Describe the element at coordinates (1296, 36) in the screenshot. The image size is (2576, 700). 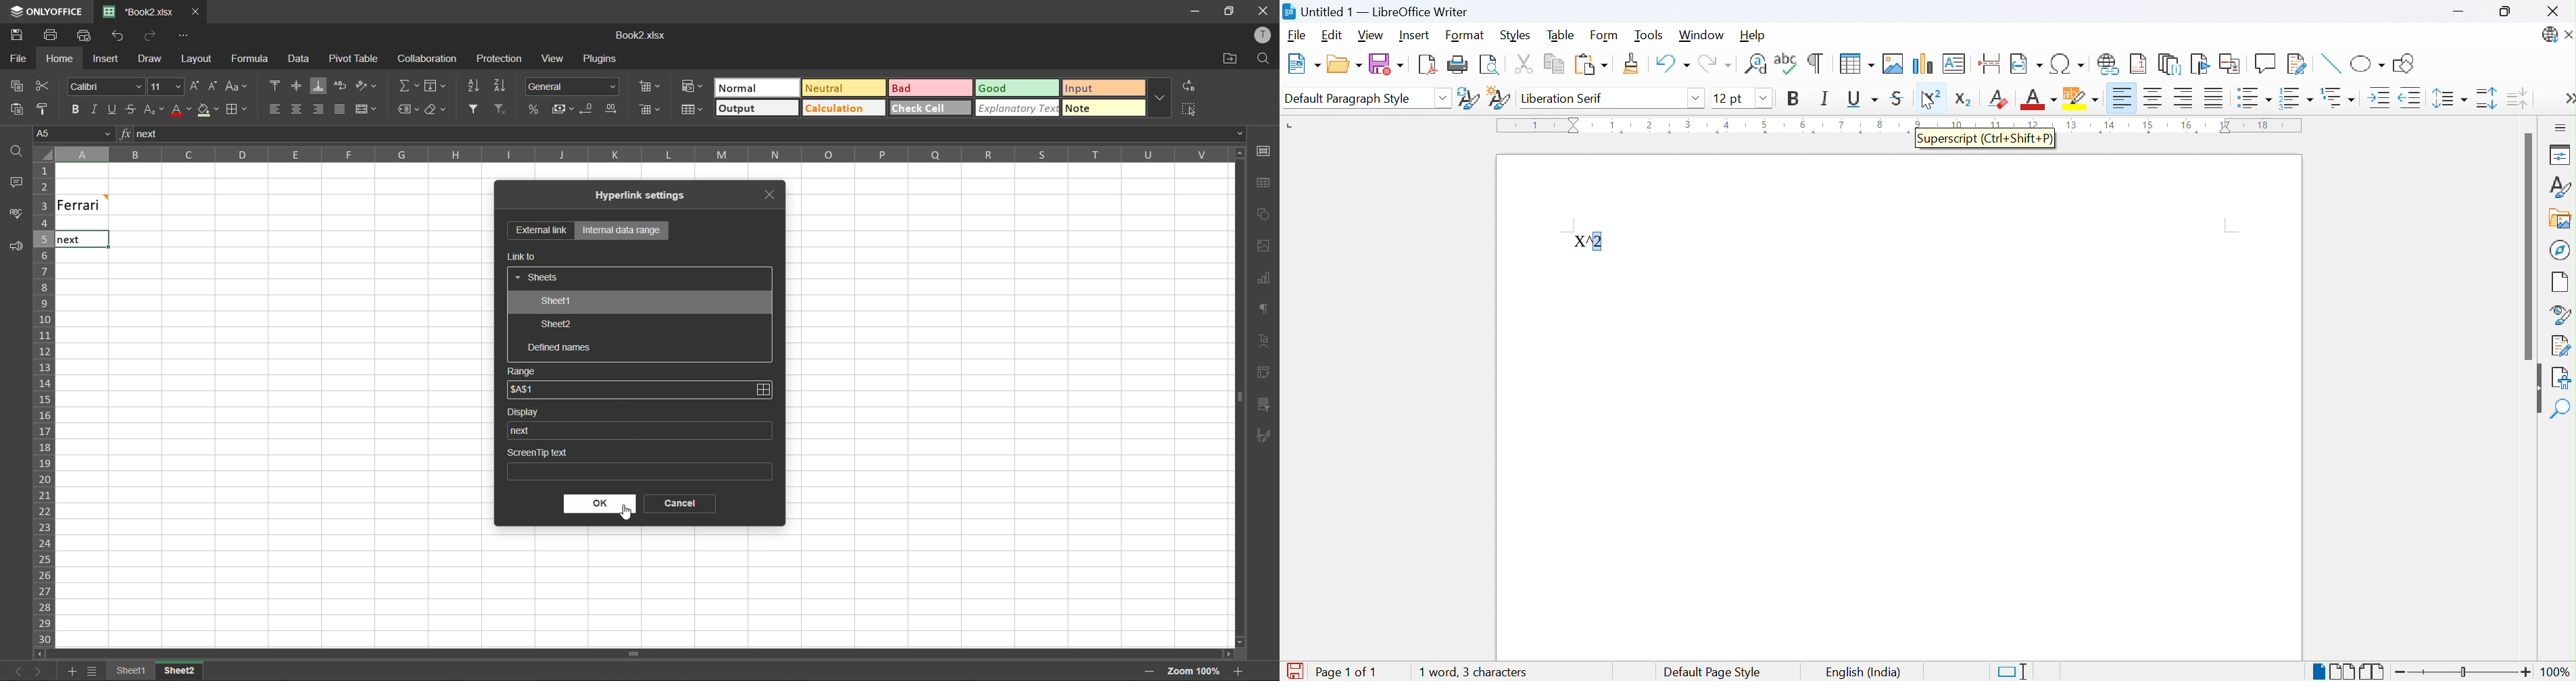
I see `File` at that location.